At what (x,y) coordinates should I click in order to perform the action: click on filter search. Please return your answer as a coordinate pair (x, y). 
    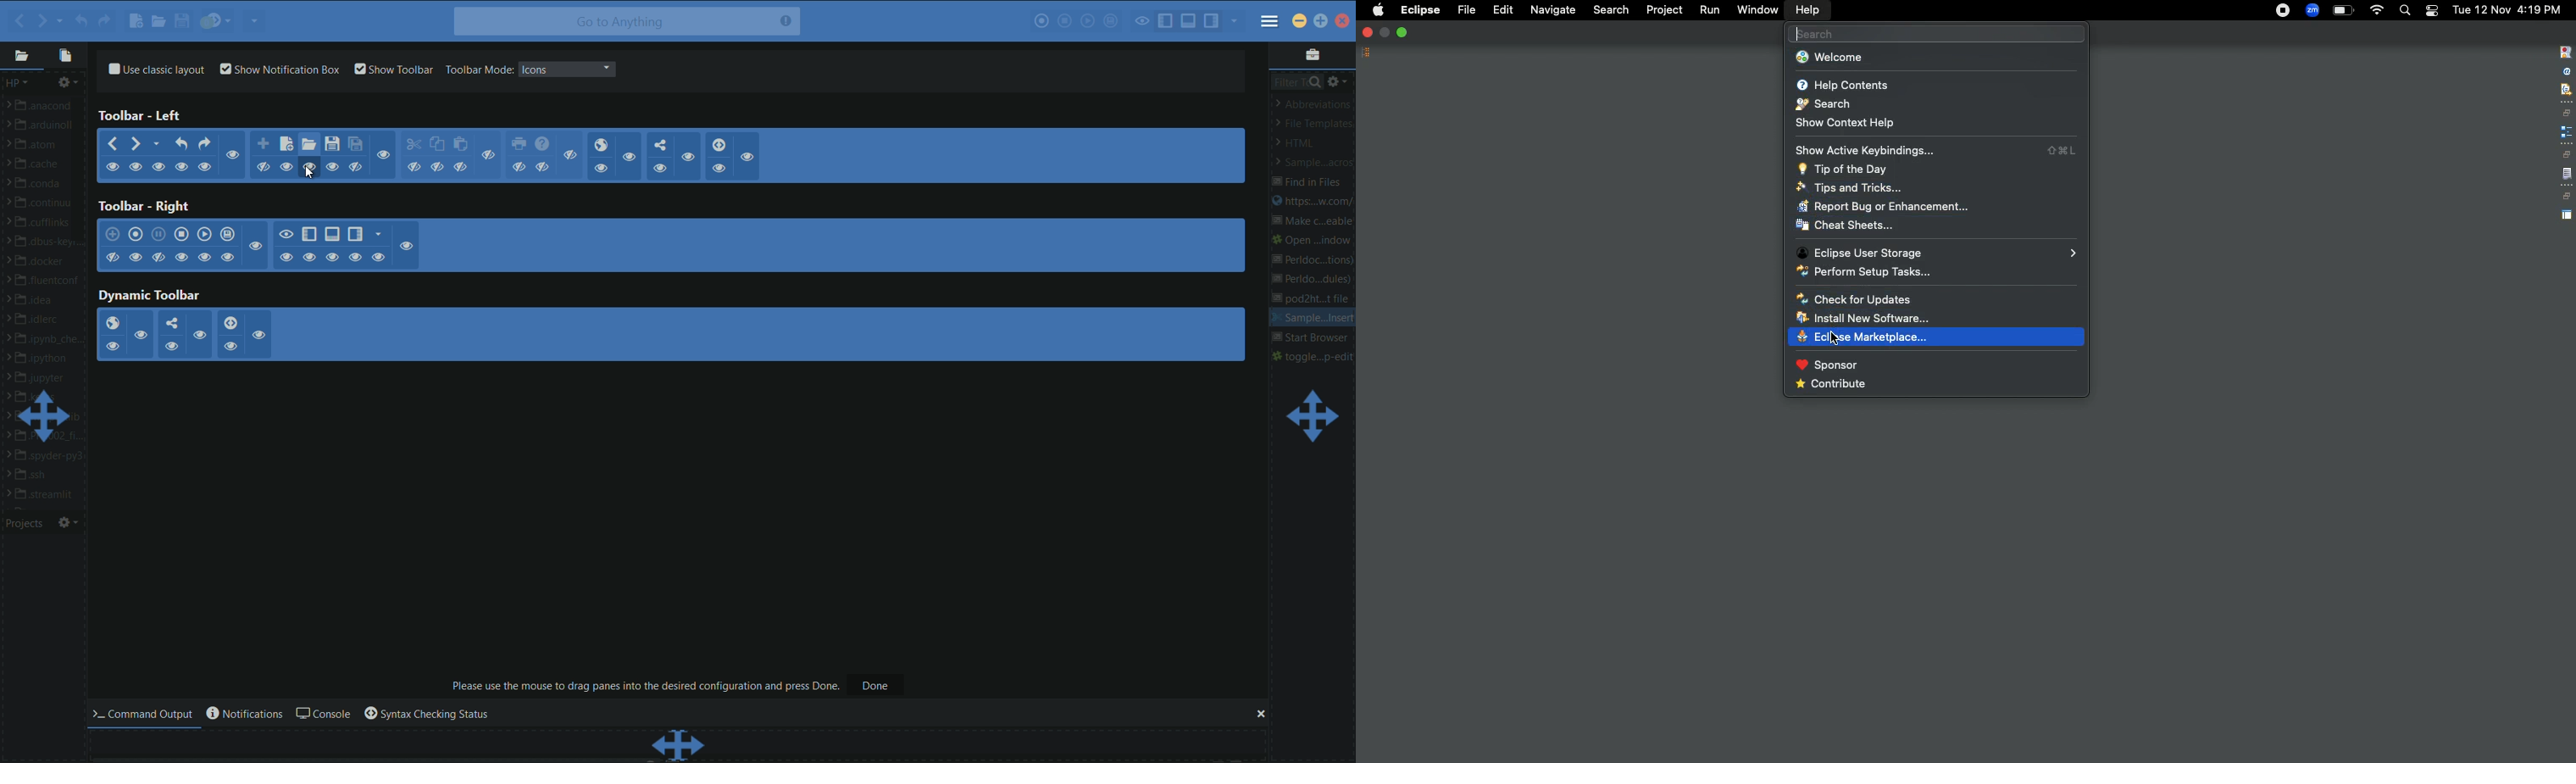
    Looking at the image, I should click on (1296, 81).